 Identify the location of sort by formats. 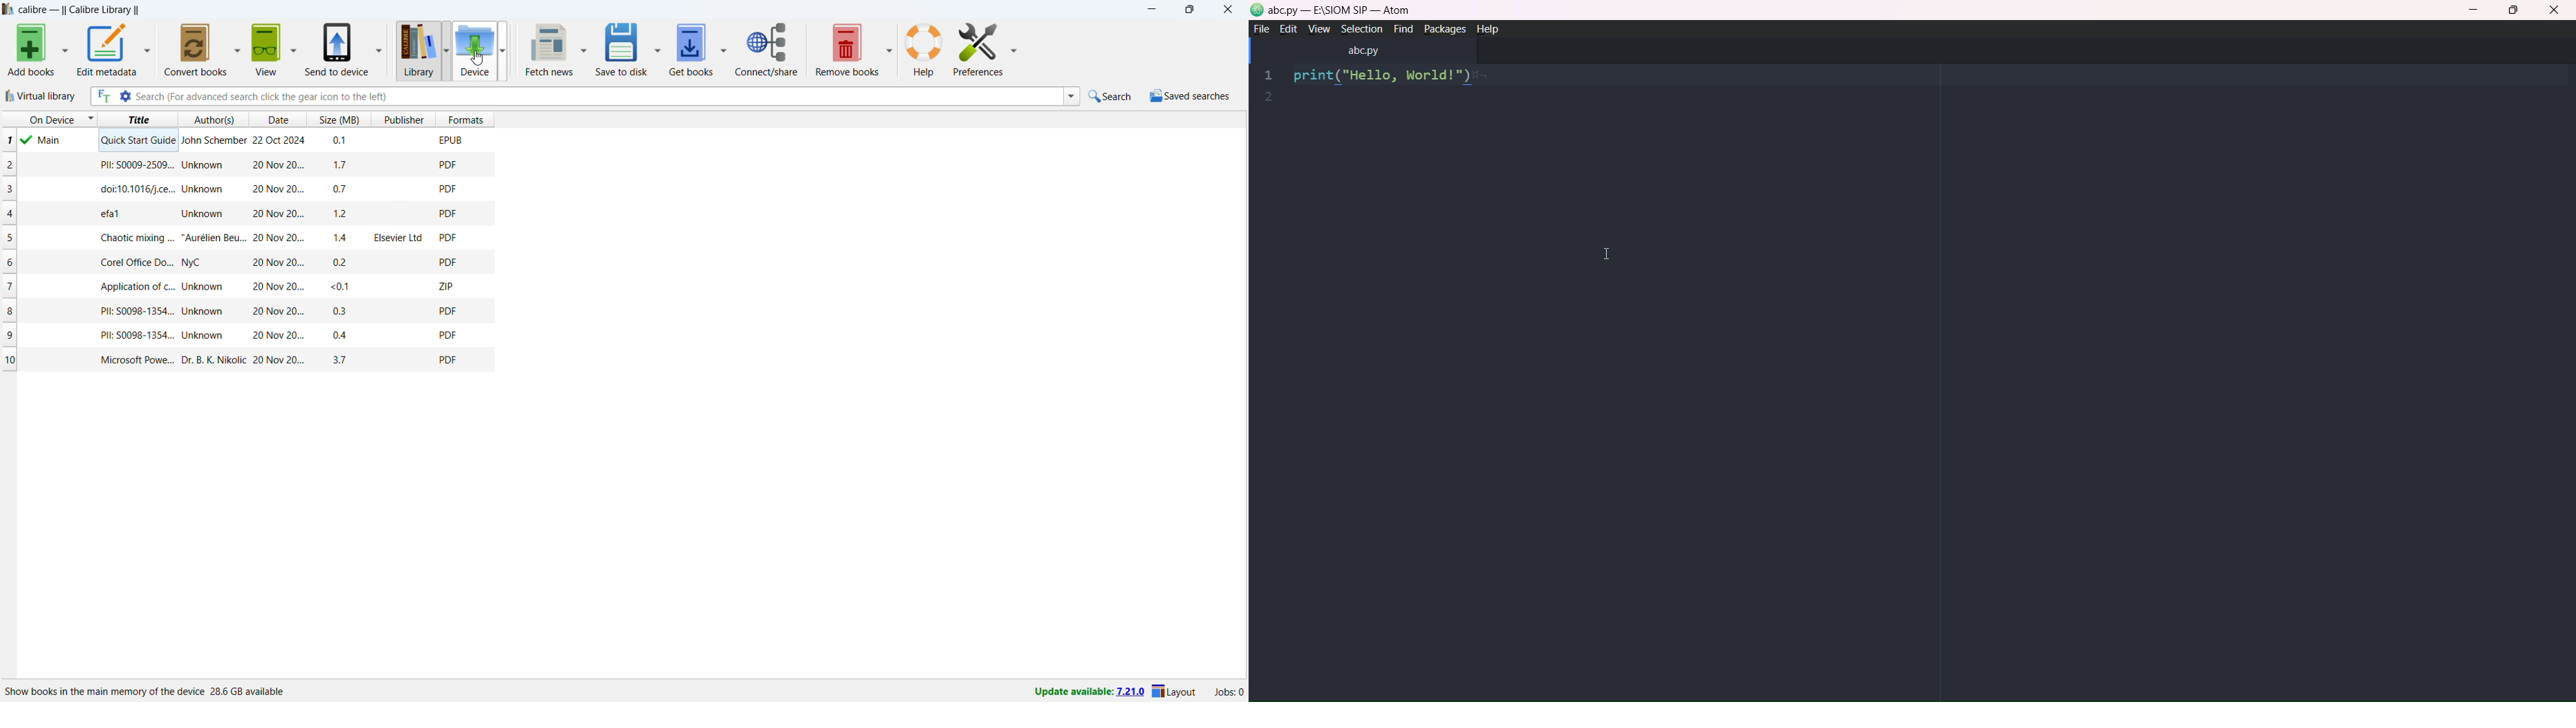
(466, 119).